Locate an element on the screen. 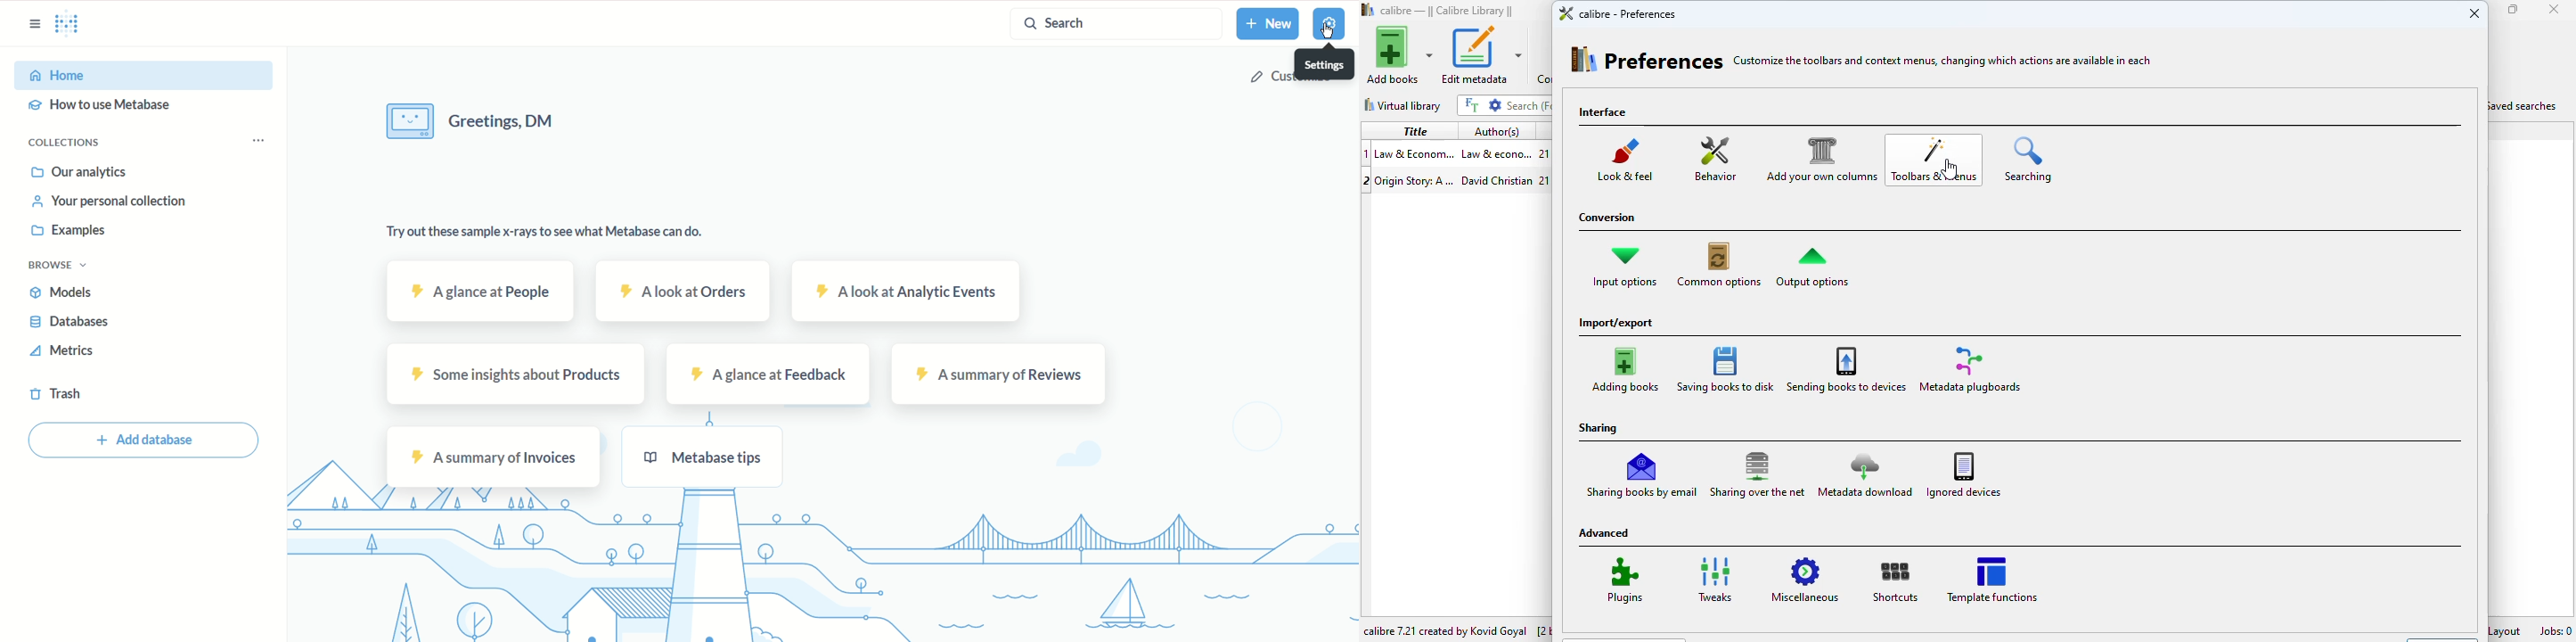  book 2 is located at coordinates (1454, 178).